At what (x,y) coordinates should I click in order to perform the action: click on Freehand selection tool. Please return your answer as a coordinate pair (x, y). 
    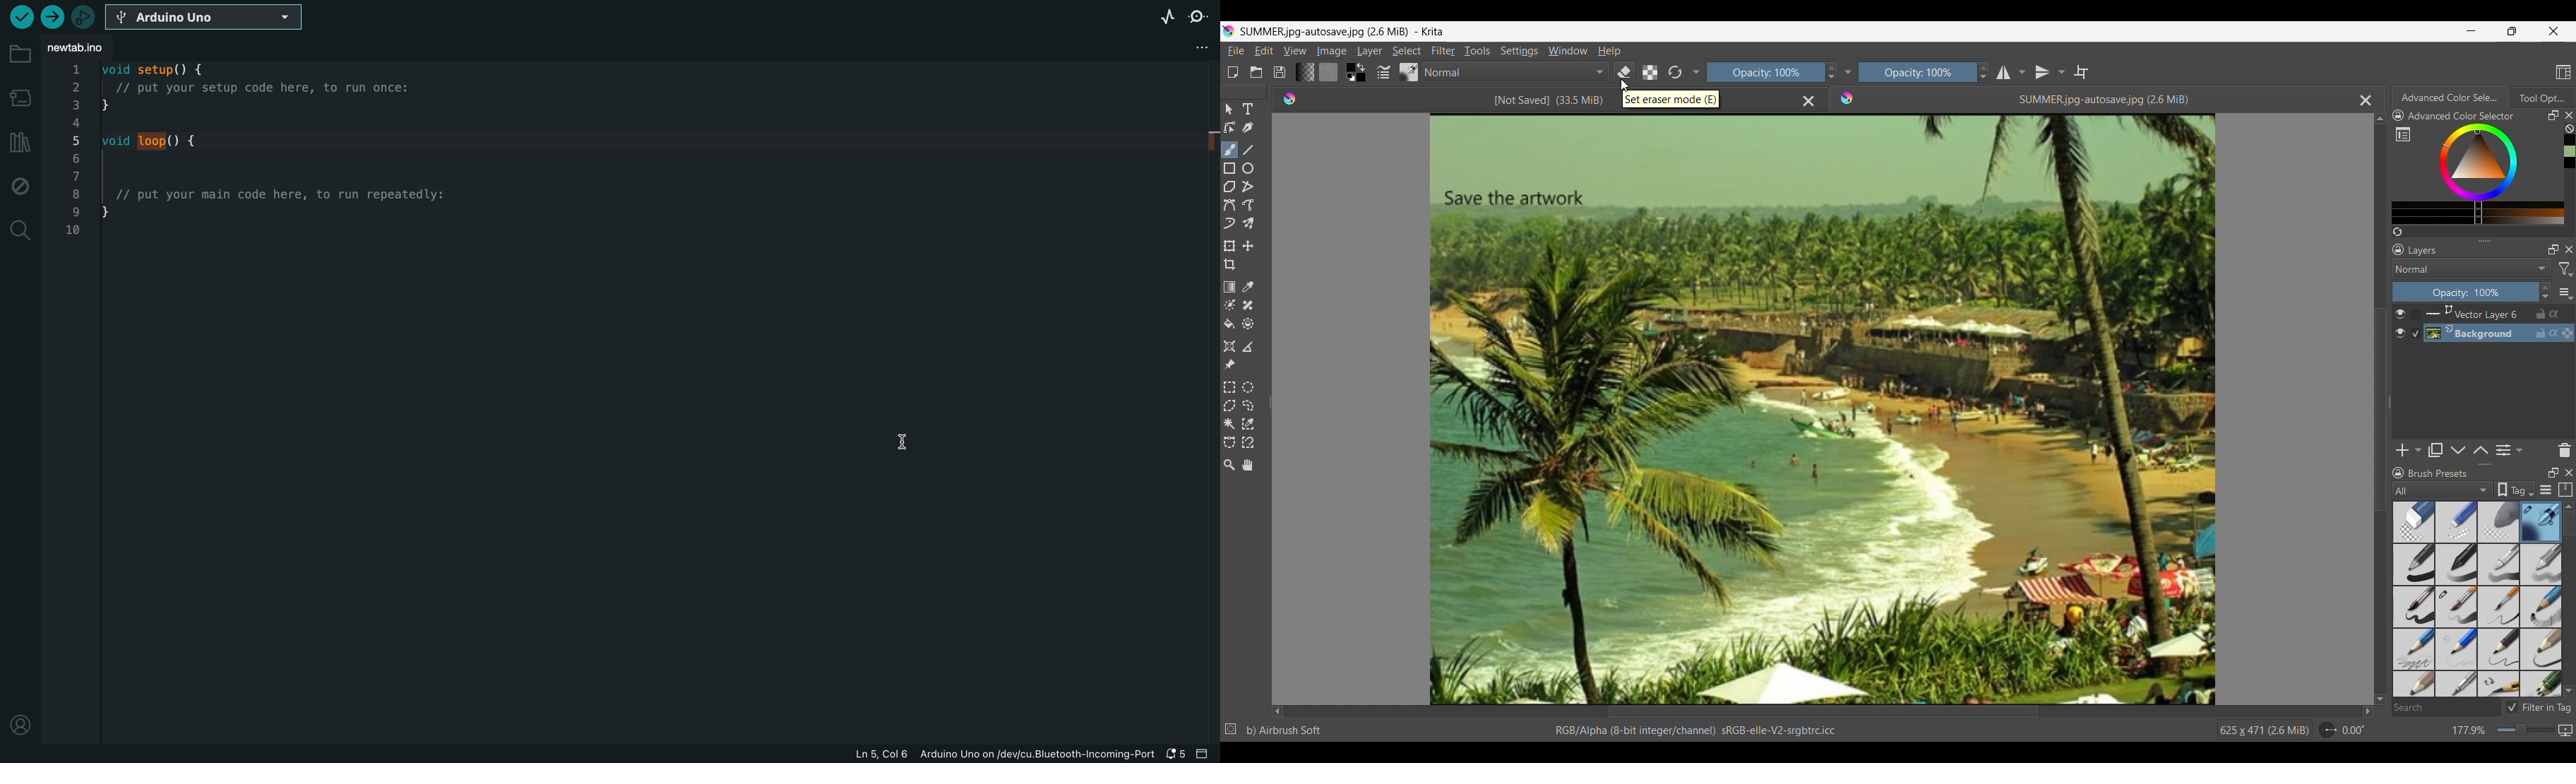
    Looking at the image, I should click on (1248, 406).